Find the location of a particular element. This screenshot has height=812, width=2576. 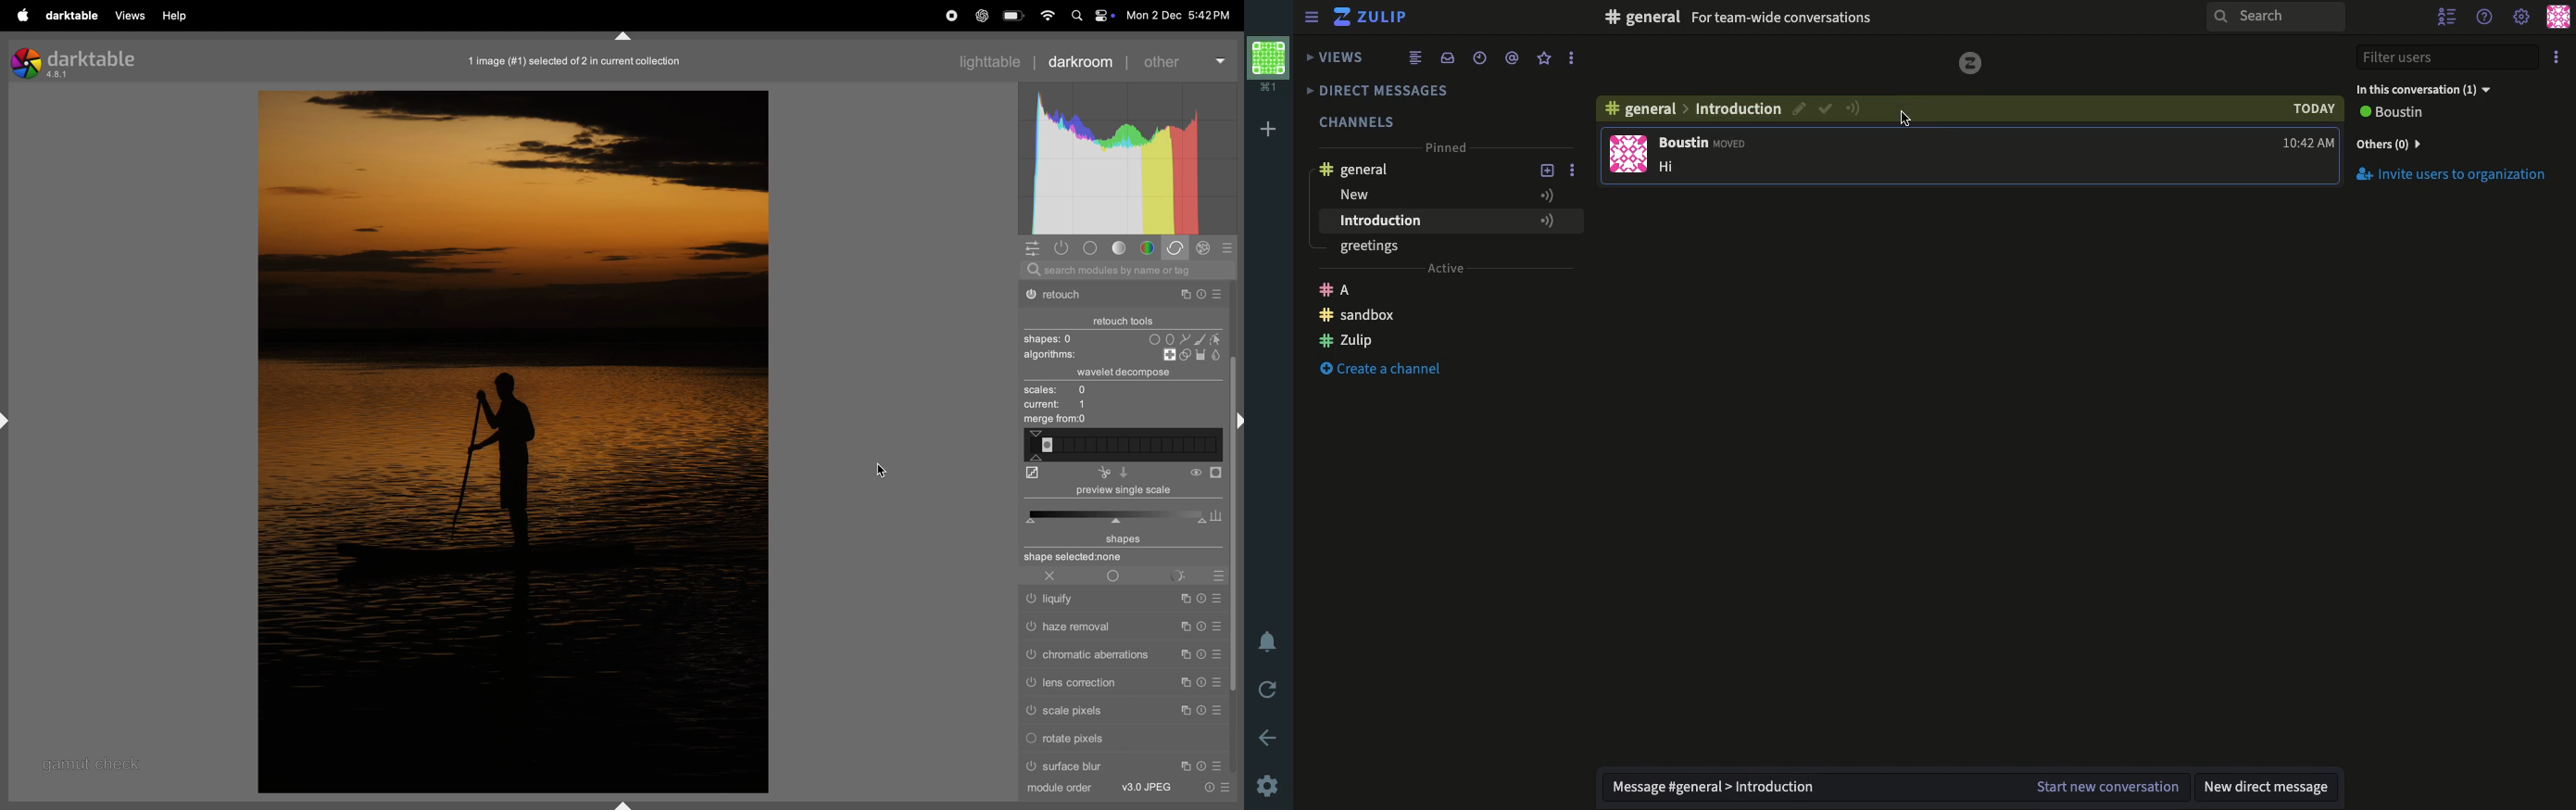

liquify is located at coordinates (1127, 599).